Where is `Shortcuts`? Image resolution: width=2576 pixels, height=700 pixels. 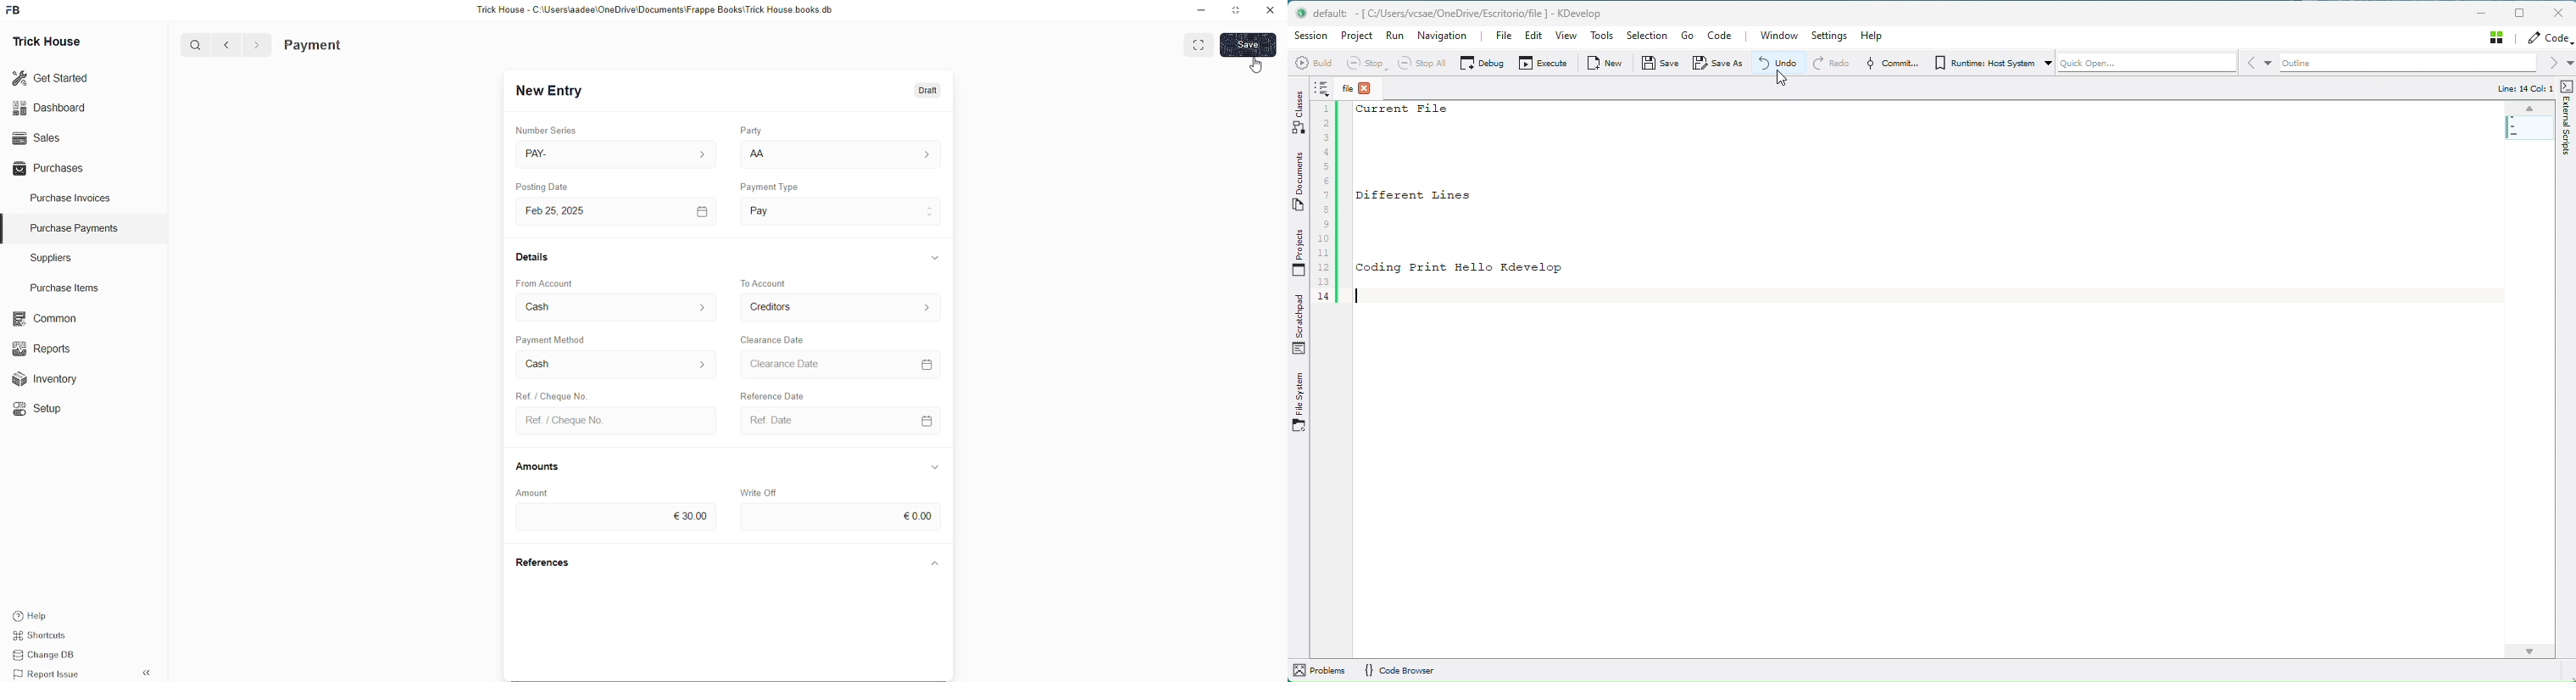 Shortcuts is located at coordinates (48, 637).